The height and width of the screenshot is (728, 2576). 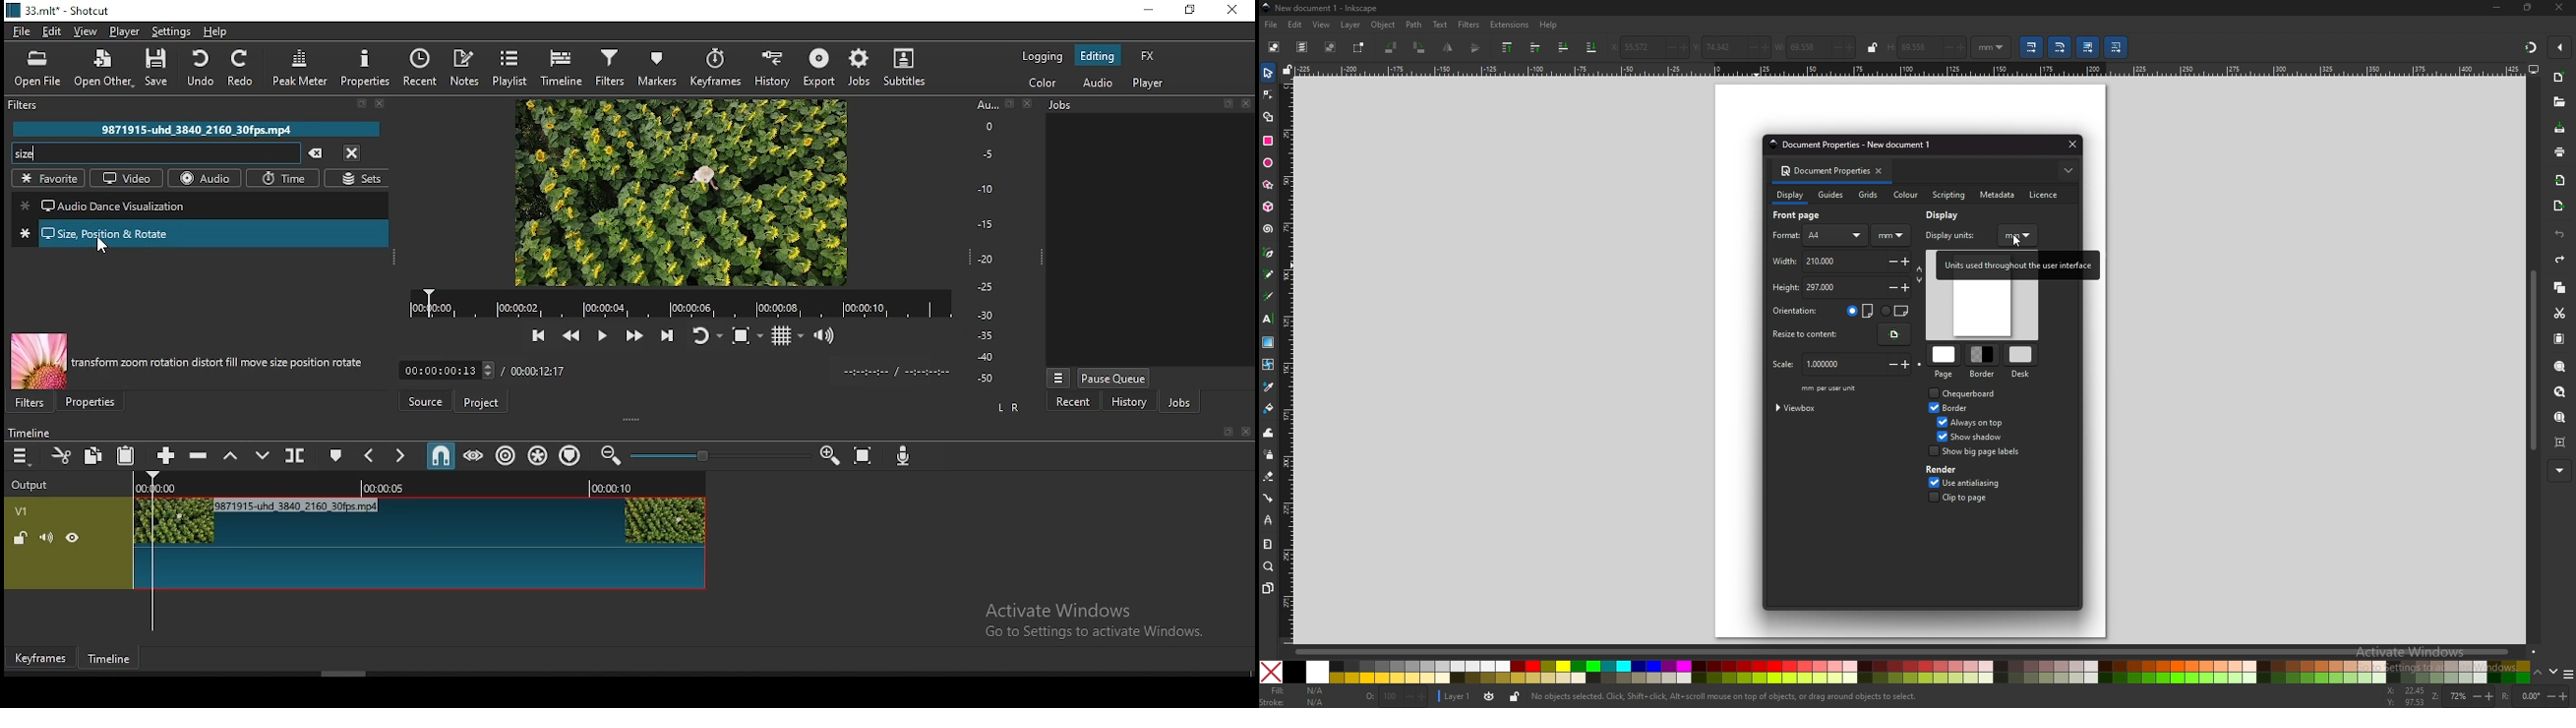 What do you see at coordinates (1273, 46) in the screenshot?
I see `select all objects` at bounding box center [1273, 46].